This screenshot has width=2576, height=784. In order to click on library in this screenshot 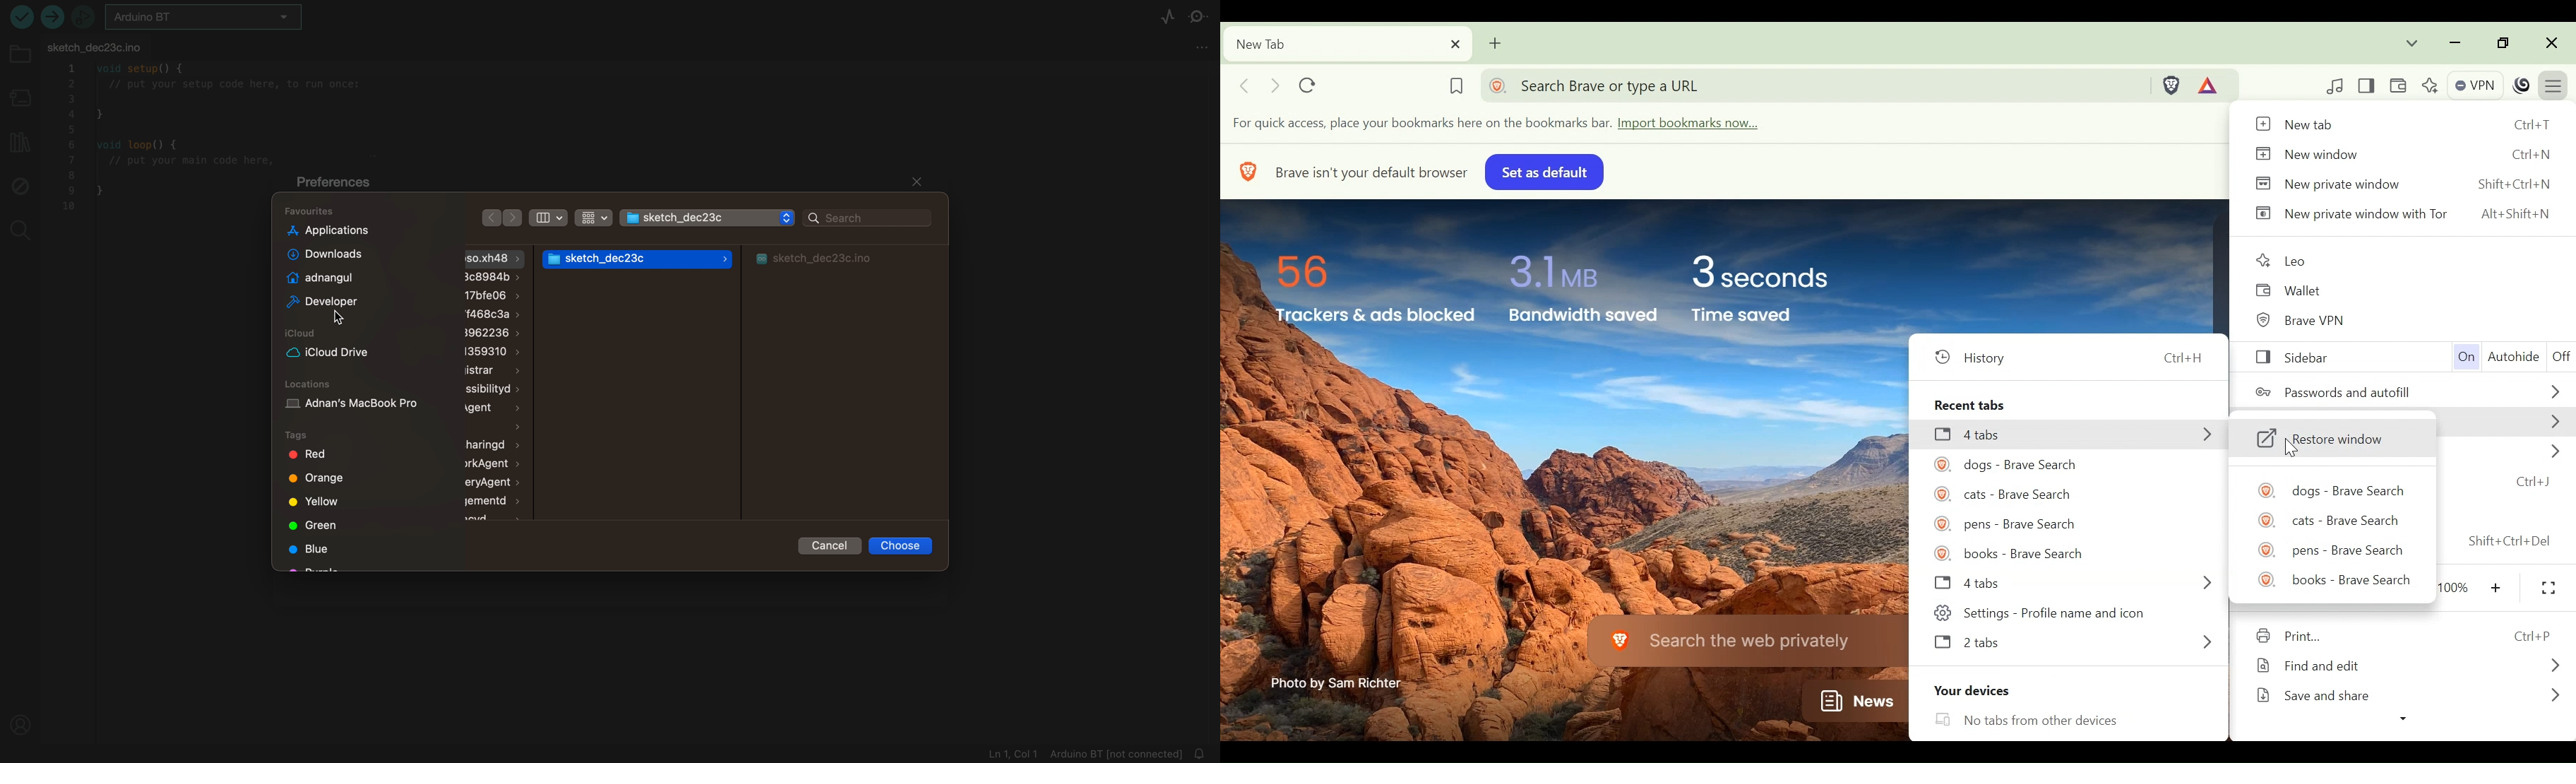, I will do `click(19, 145)`.